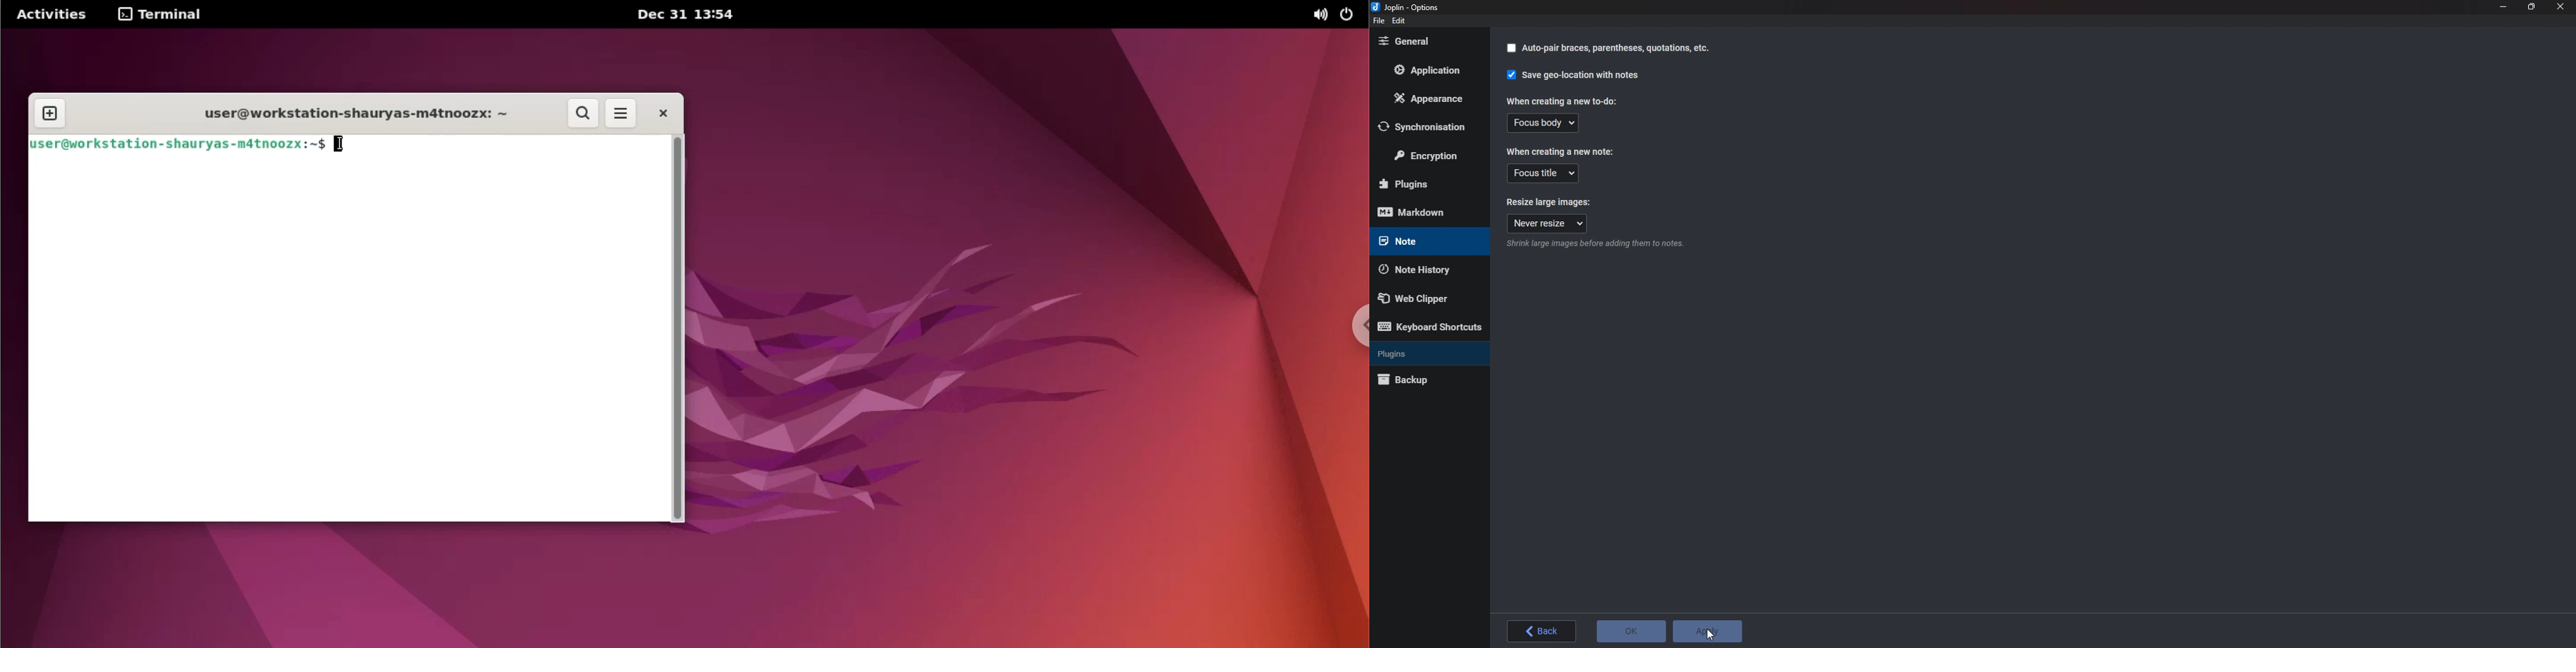  Describe the element at coordinates (1543, 632) in the screenshot. I see `back` at that location.